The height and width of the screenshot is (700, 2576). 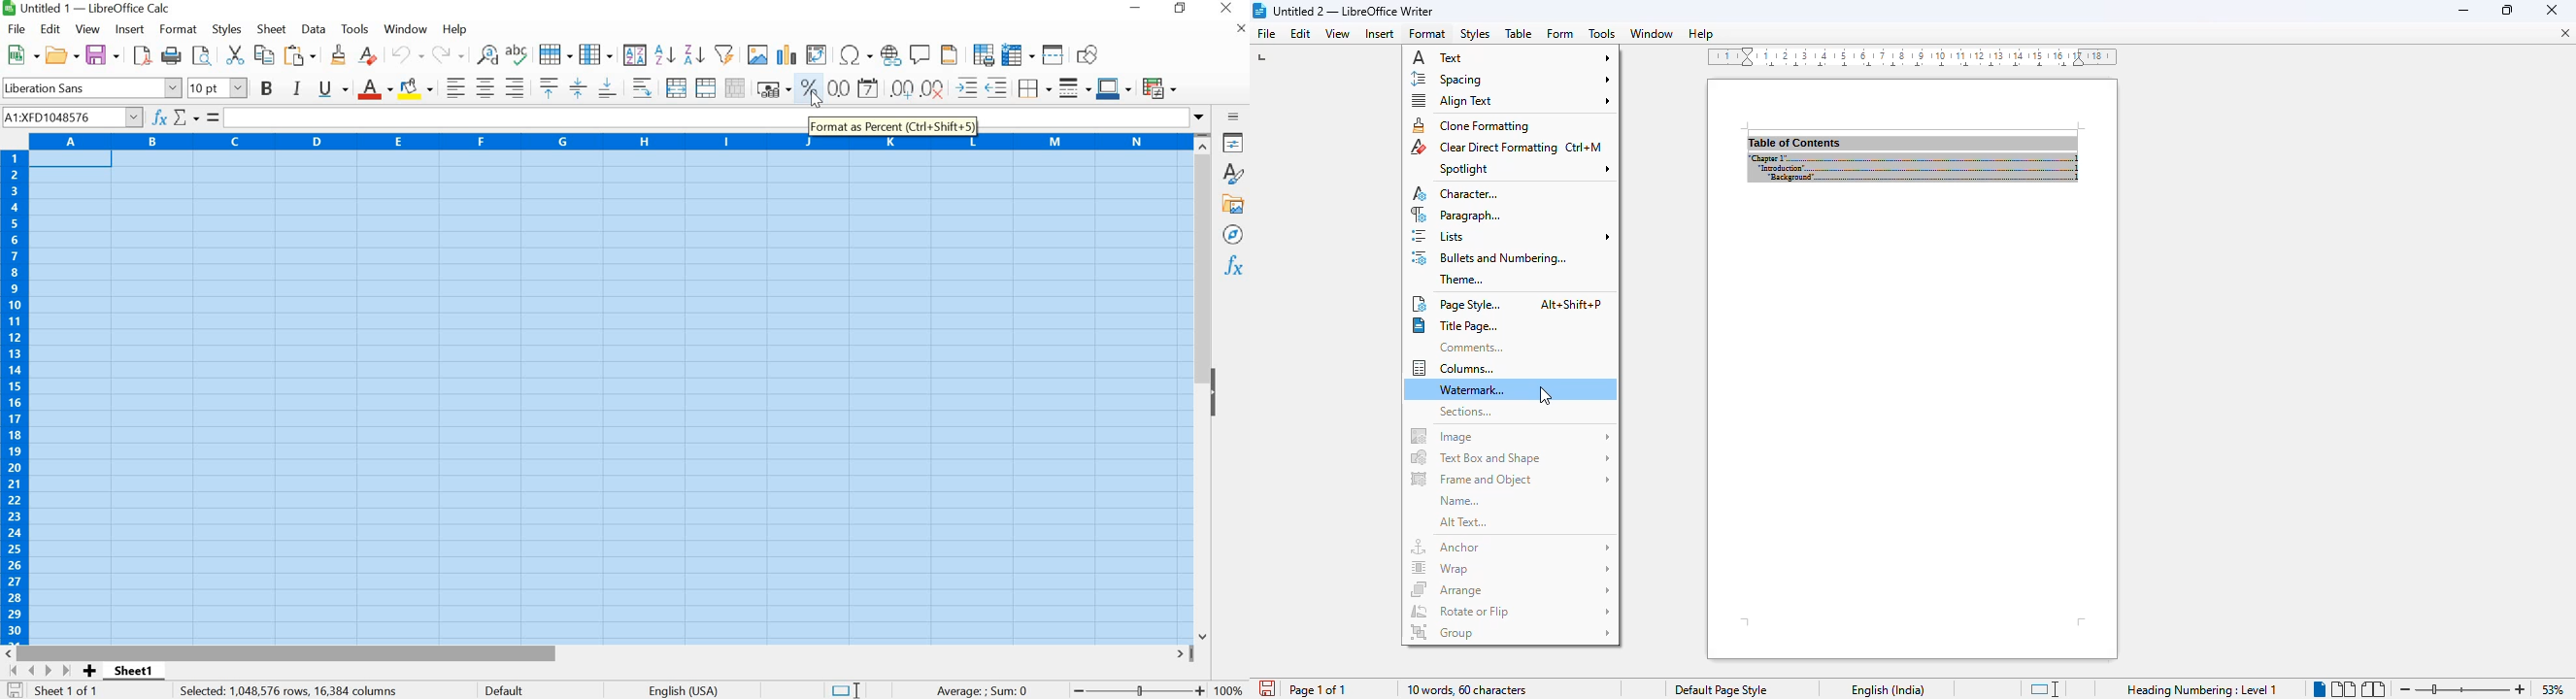 I want to click on SAVE AS PDF, so click(x=140, y=57).